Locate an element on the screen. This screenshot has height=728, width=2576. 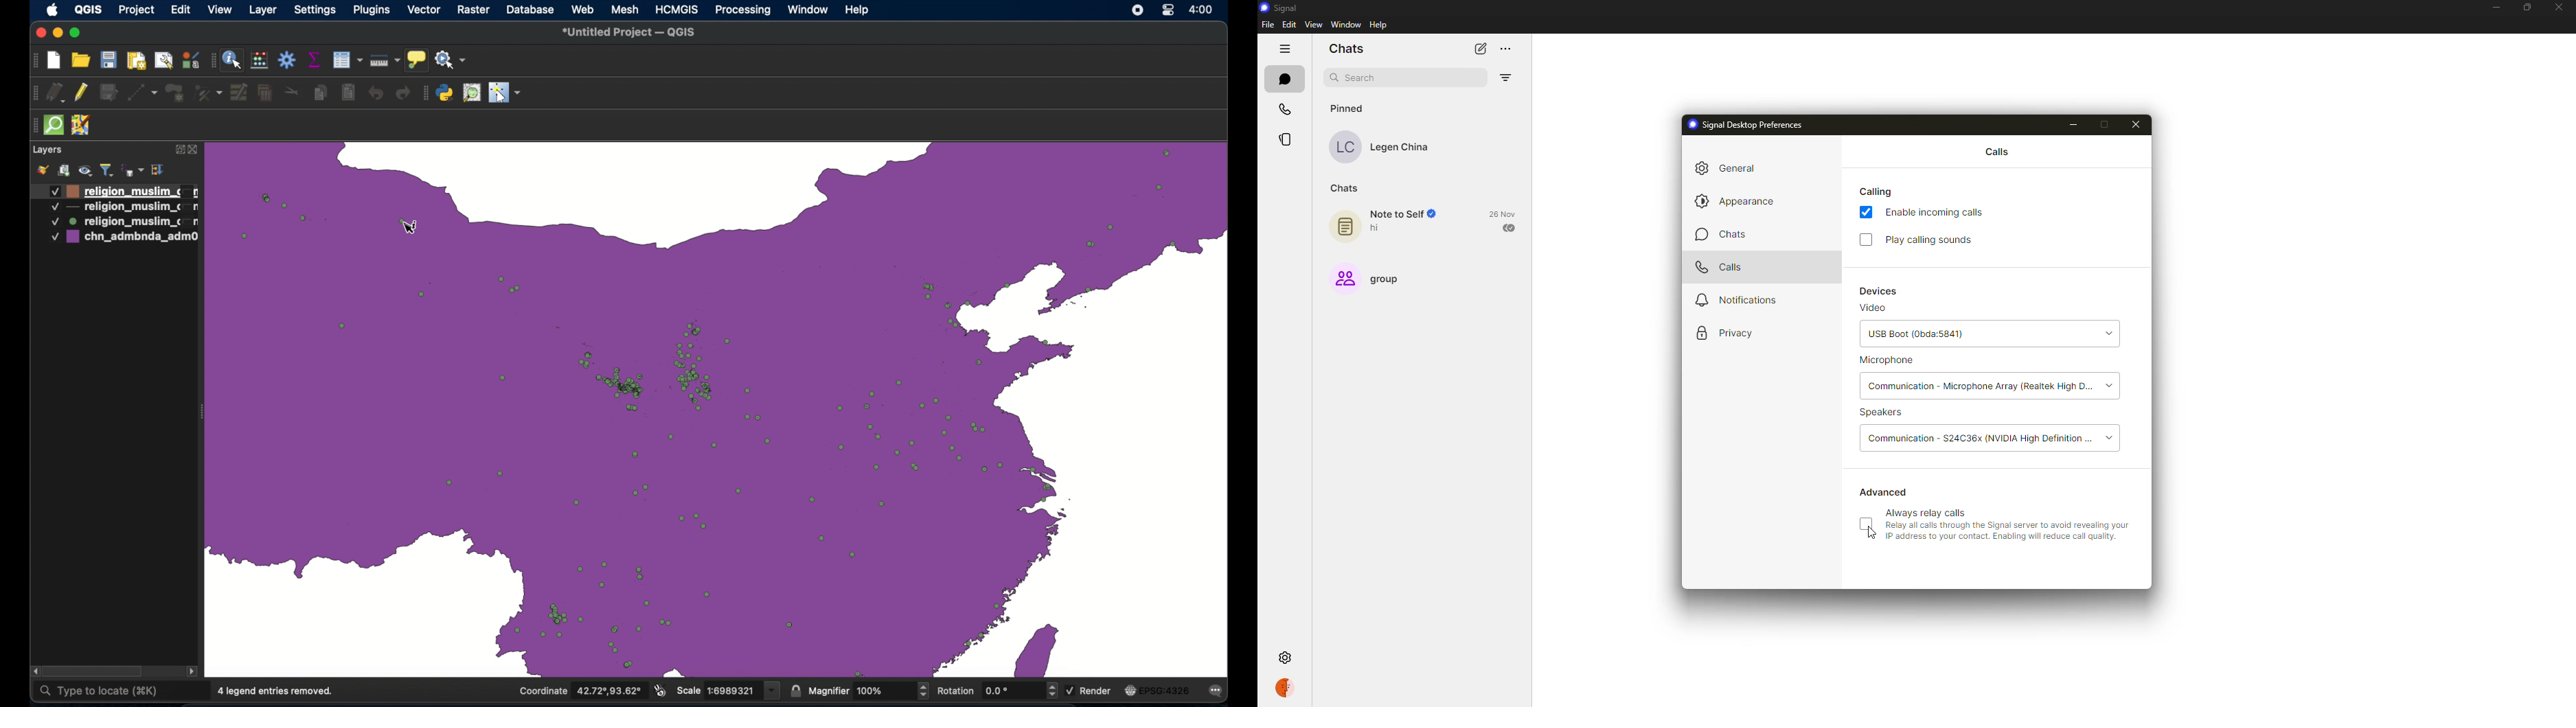
magnifier is located at coordinates (868, 691).